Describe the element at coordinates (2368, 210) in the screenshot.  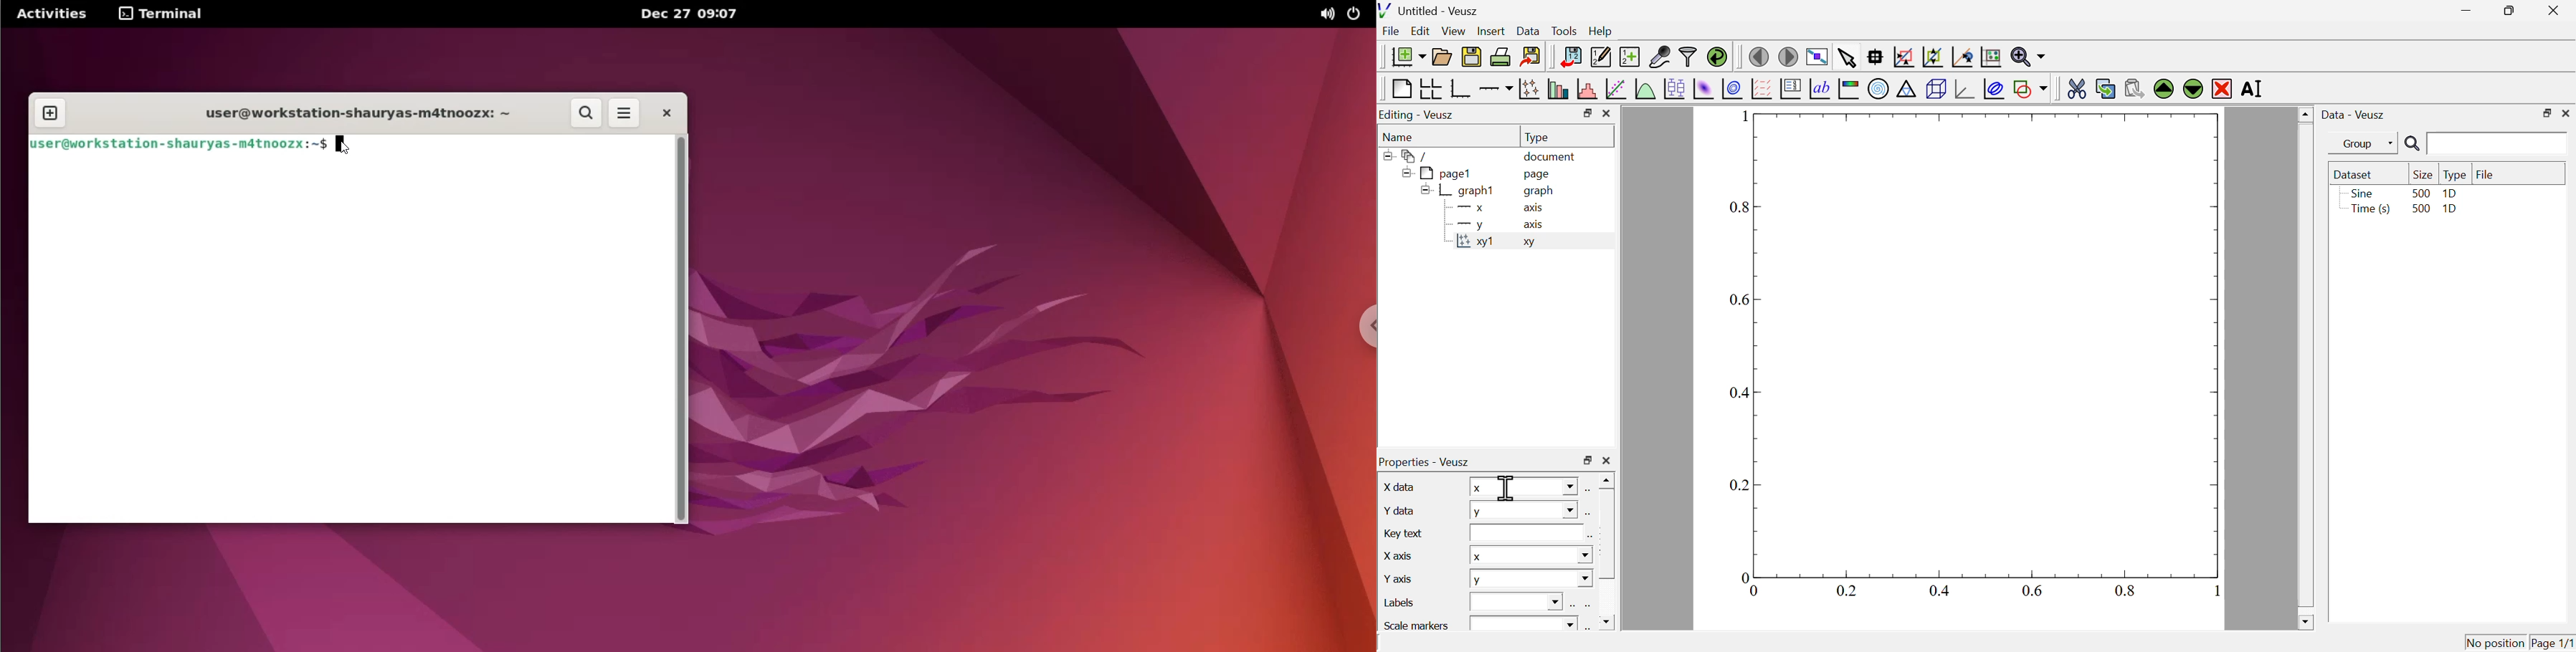
I see `time(s)` at that location.